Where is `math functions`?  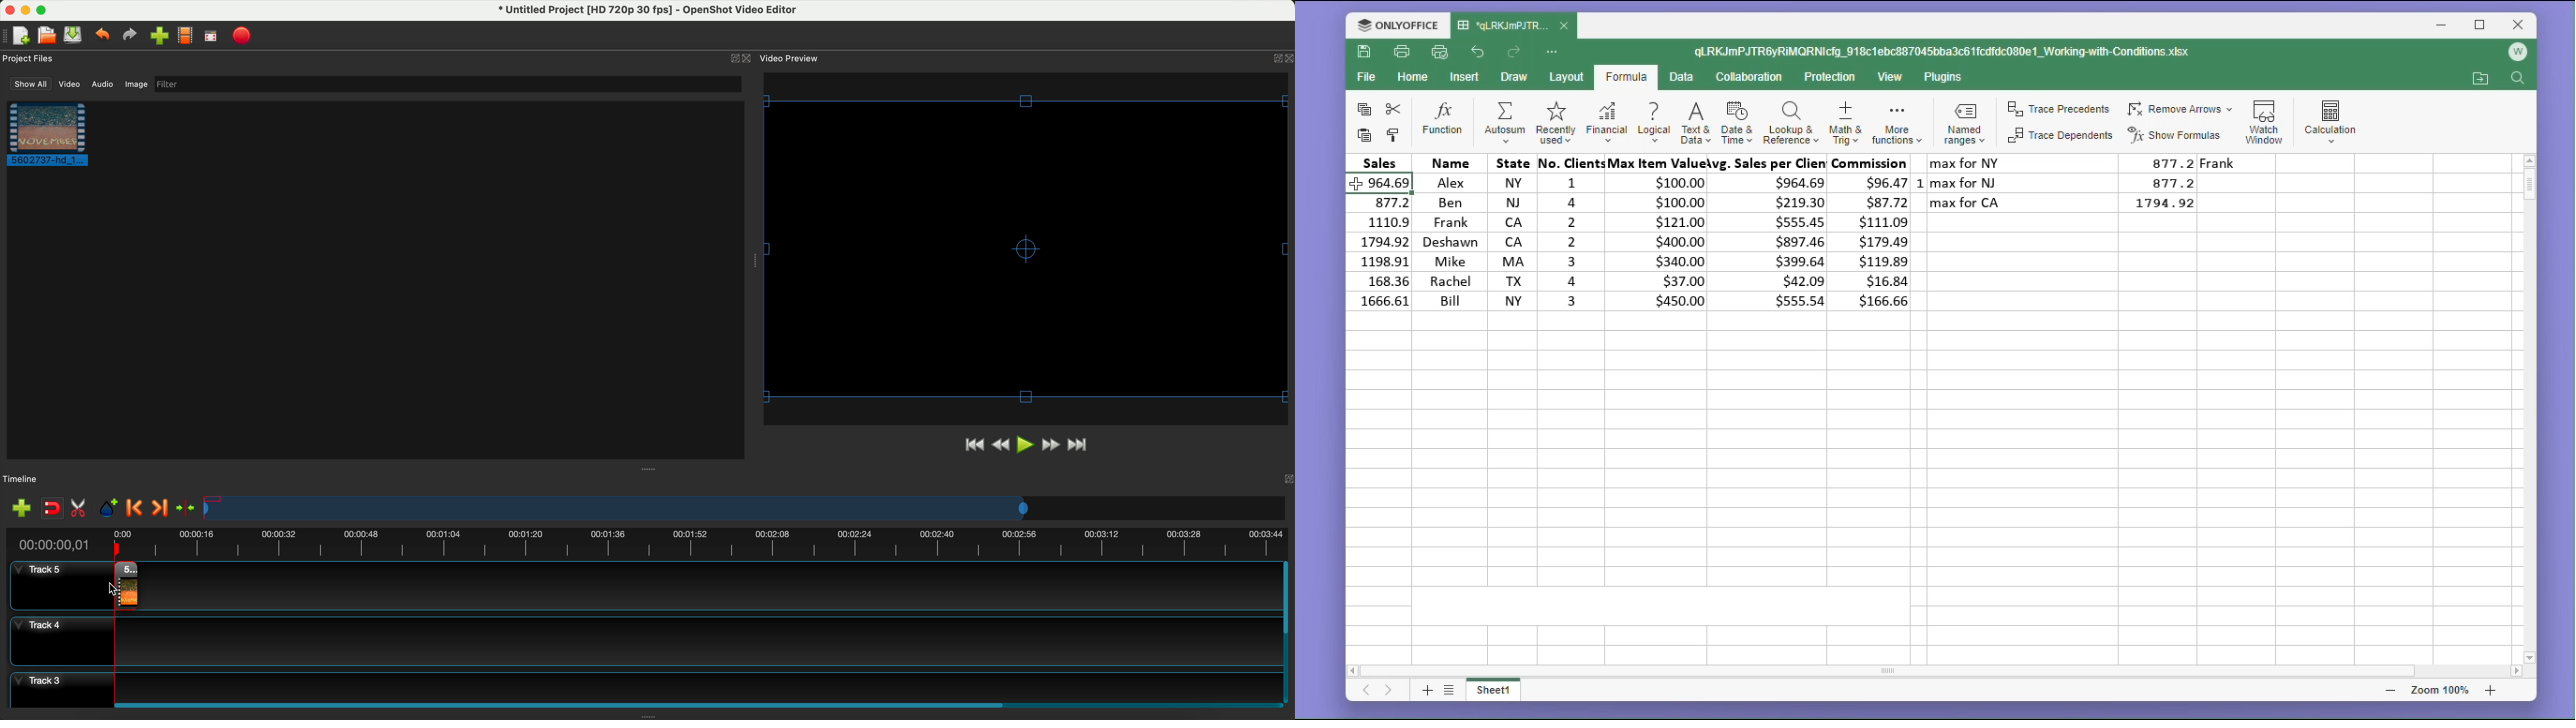 math functions is located at coordinates (1896, 125).